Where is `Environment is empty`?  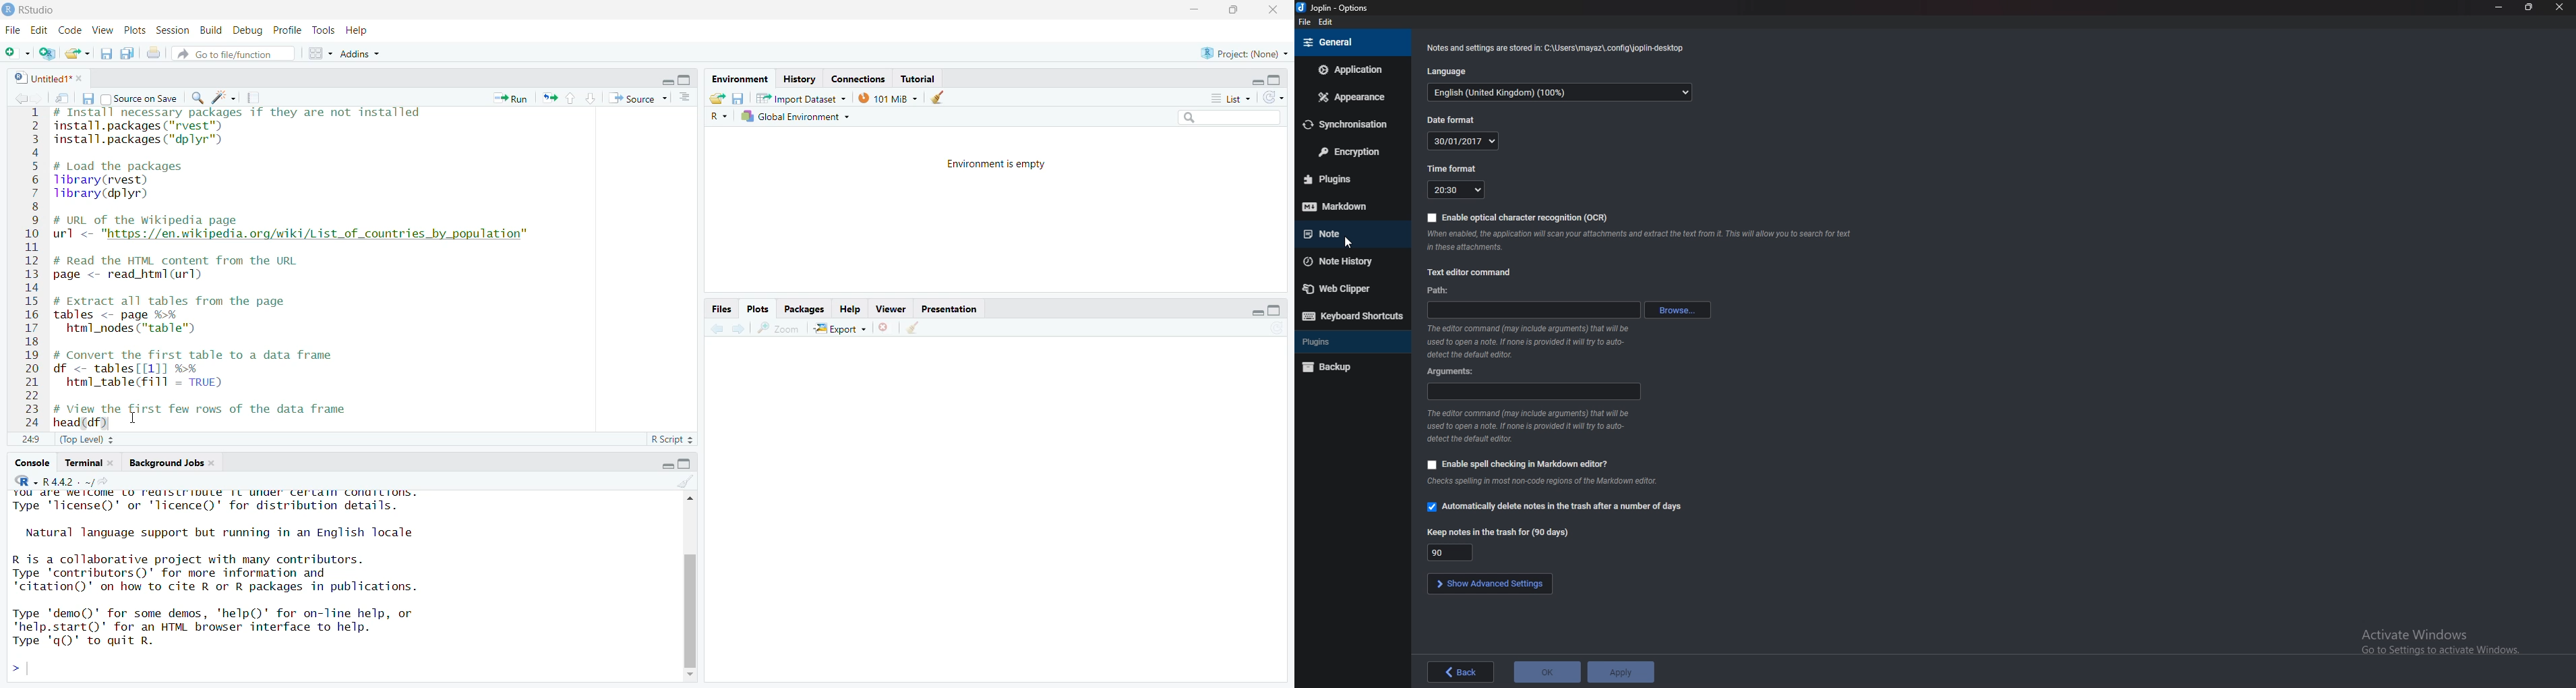
Environment is empty is located at coordinates (996, 164).